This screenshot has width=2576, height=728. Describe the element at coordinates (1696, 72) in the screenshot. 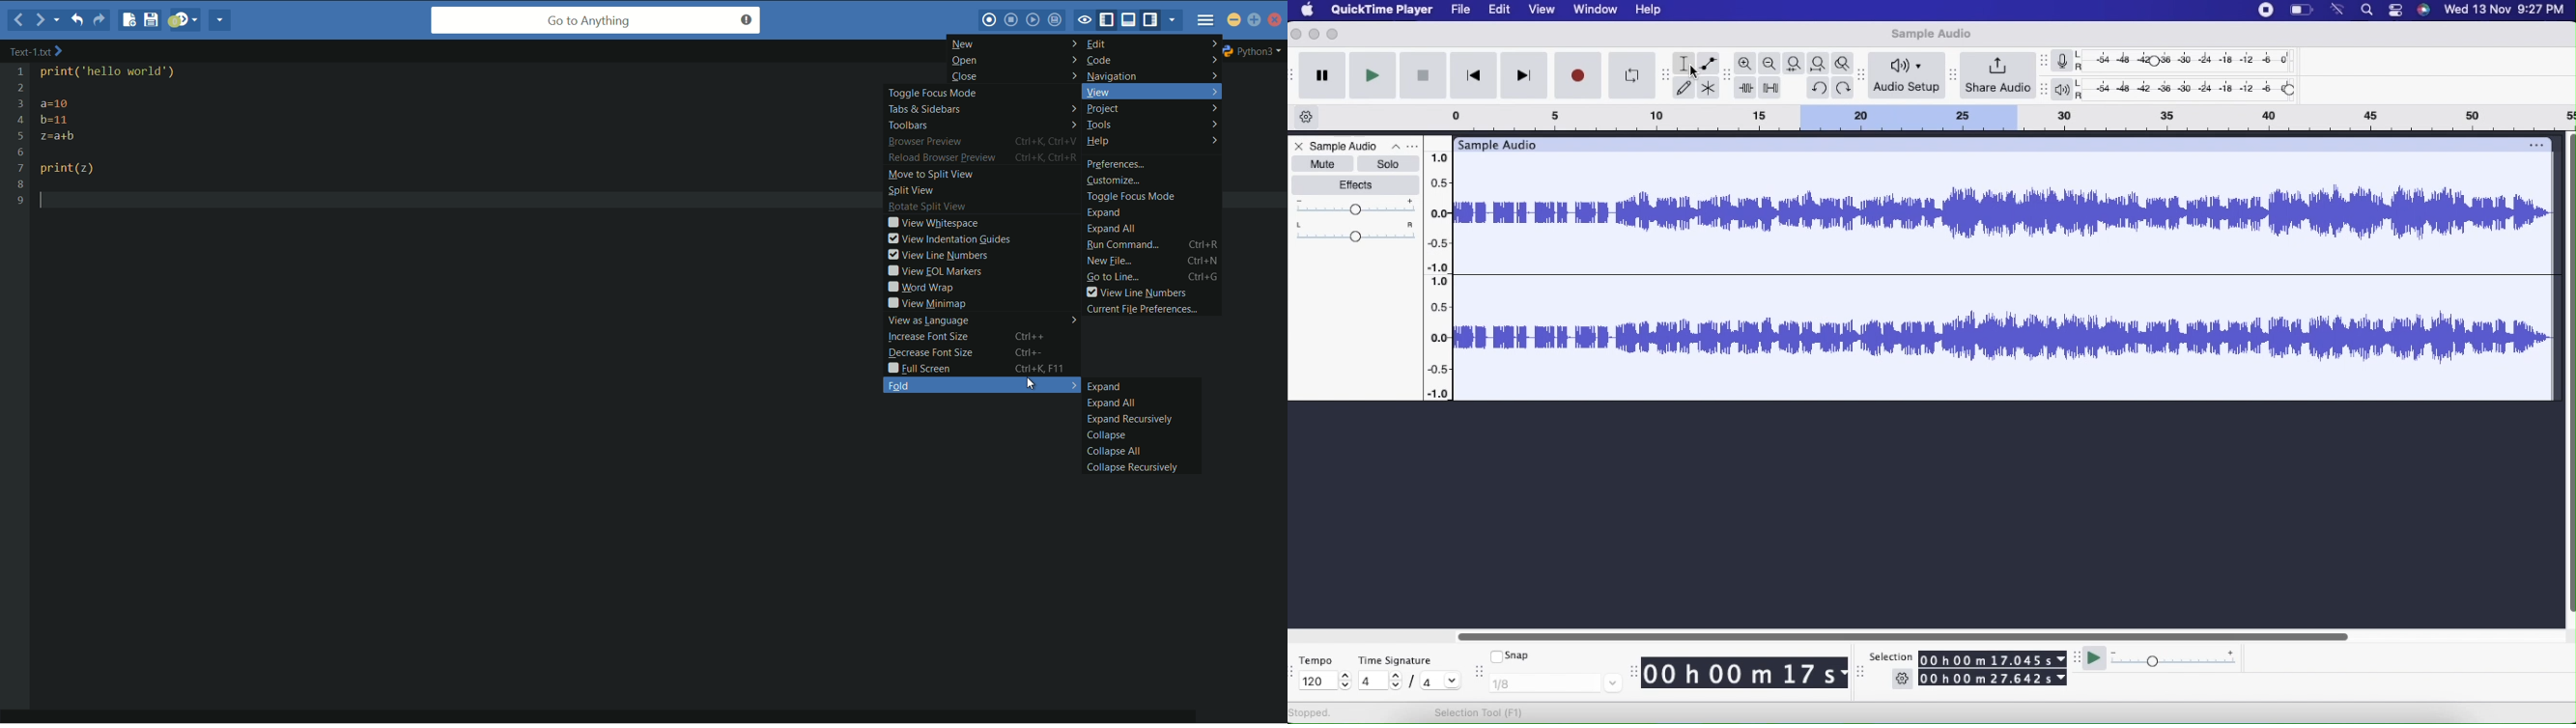

I see `cursor` at that location.